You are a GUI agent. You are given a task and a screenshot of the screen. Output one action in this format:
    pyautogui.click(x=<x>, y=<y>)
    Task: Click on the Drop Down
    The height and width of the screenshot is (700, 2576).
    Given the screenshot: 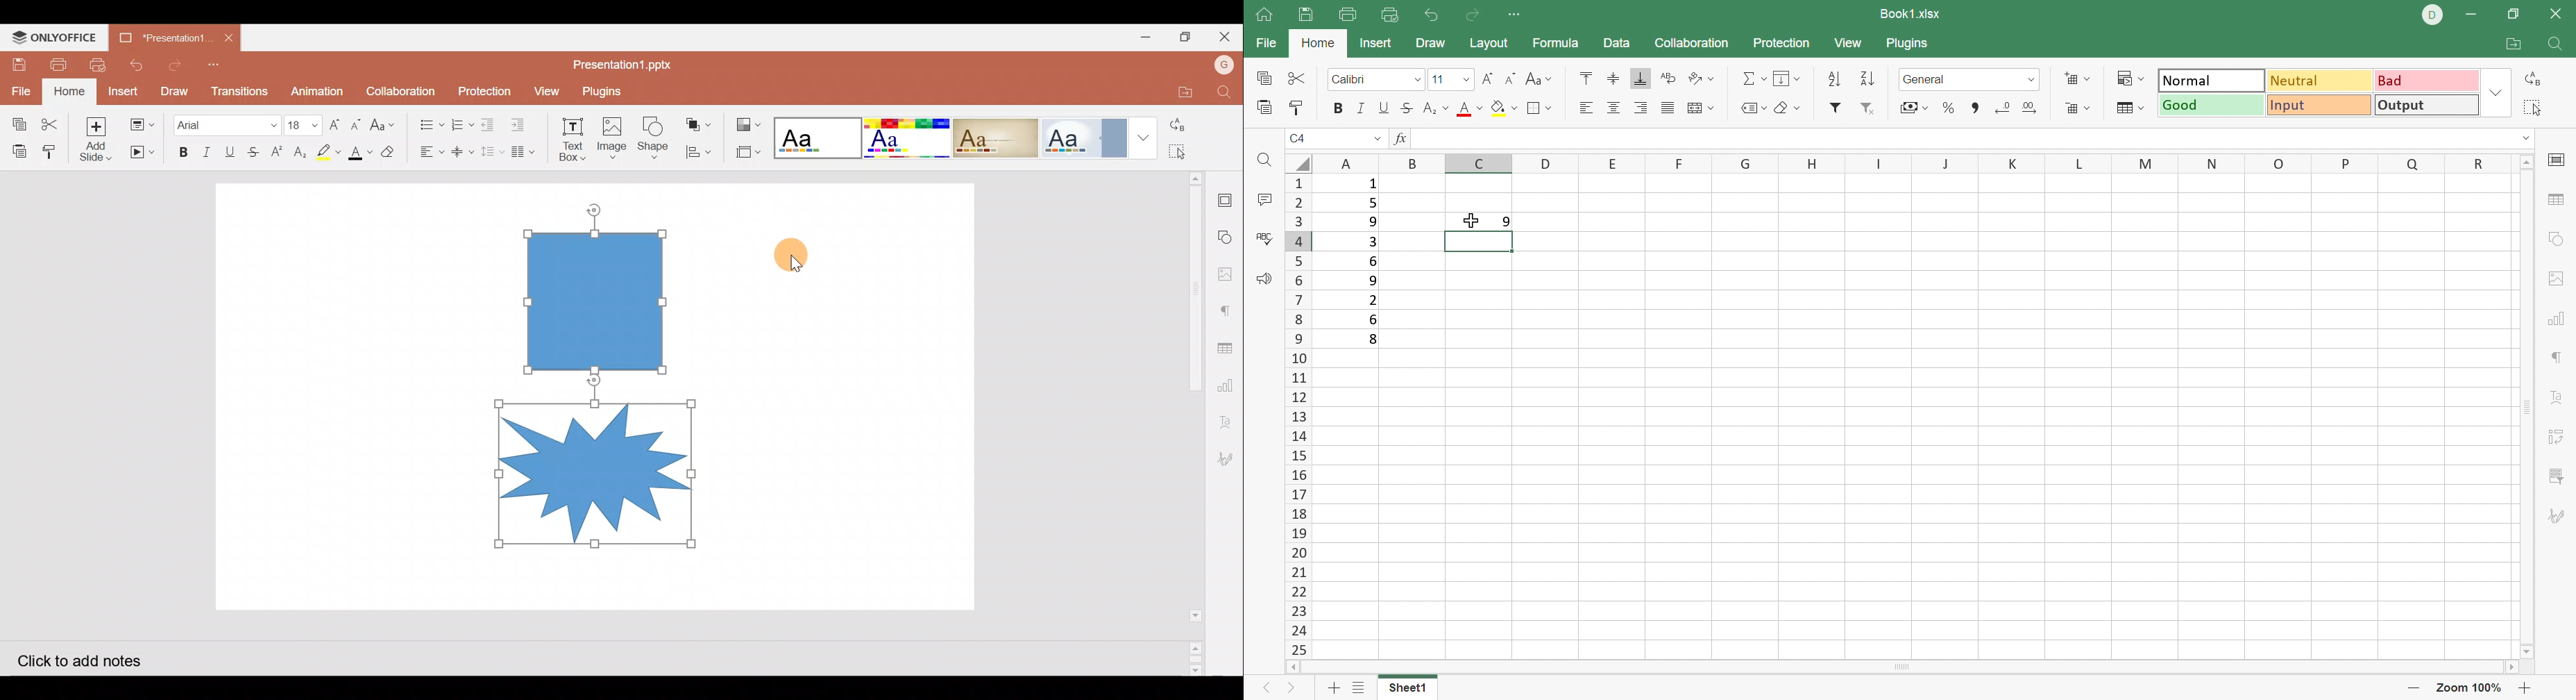 What is the action you would take?
    pyautogui.click(x=1376, y=138)
    